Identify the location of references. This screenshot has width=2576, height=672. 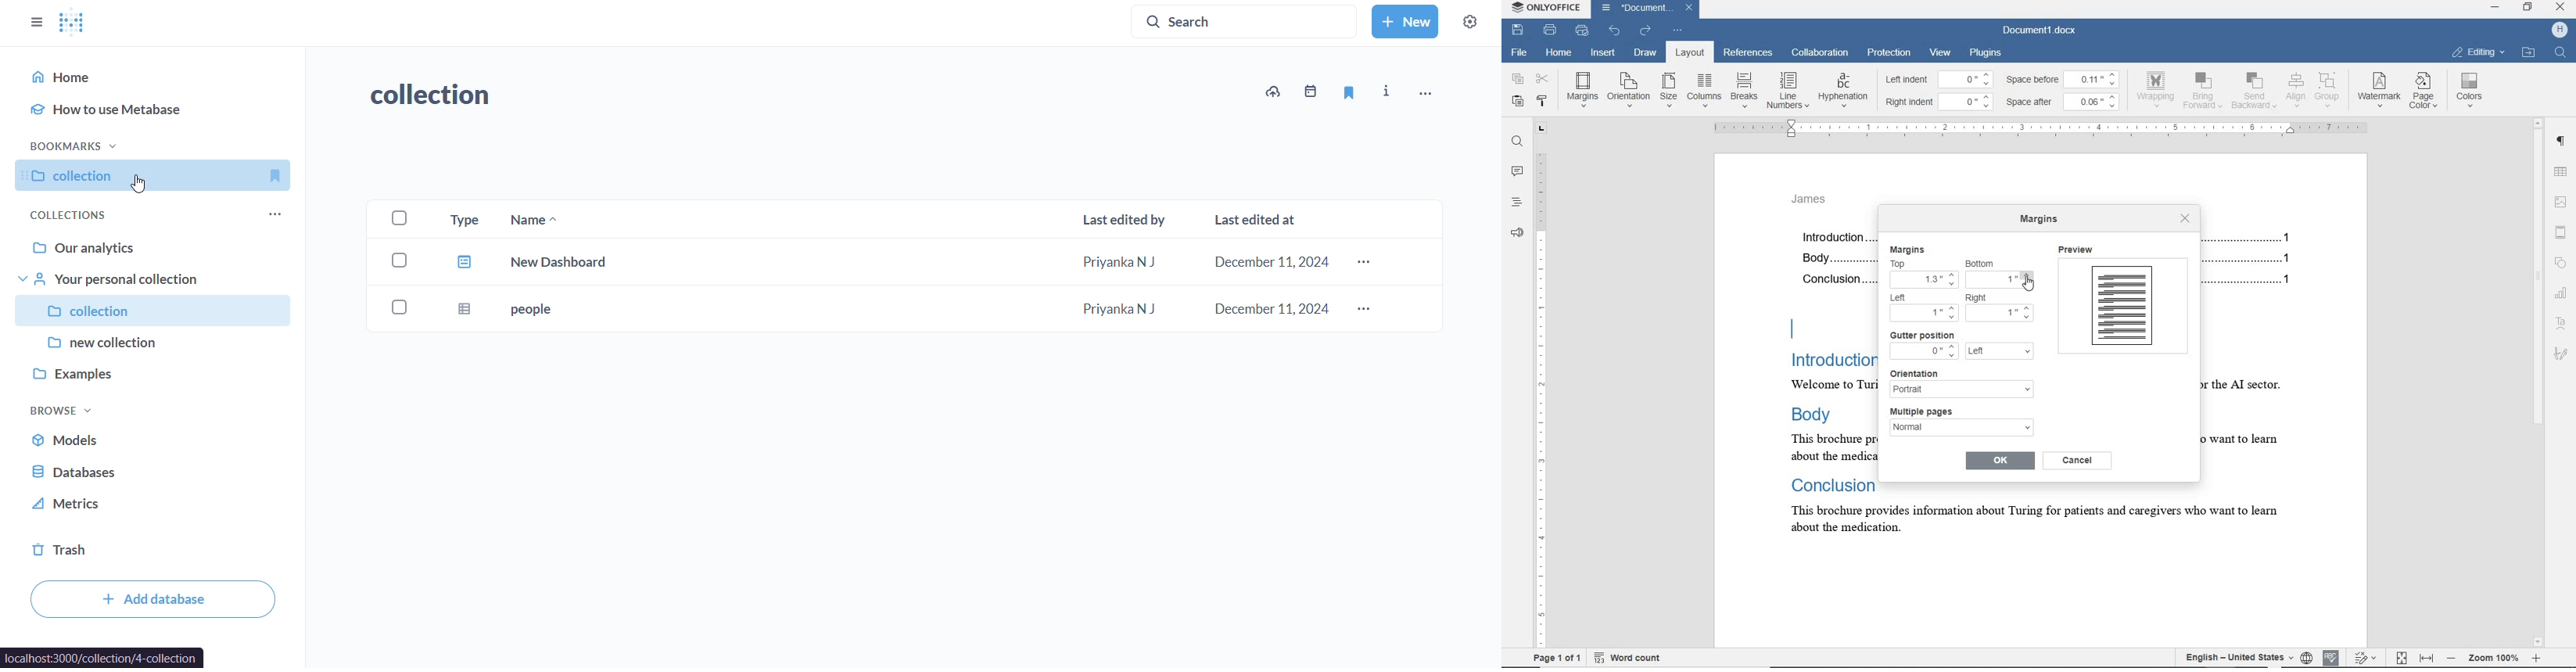
(1748, 54).